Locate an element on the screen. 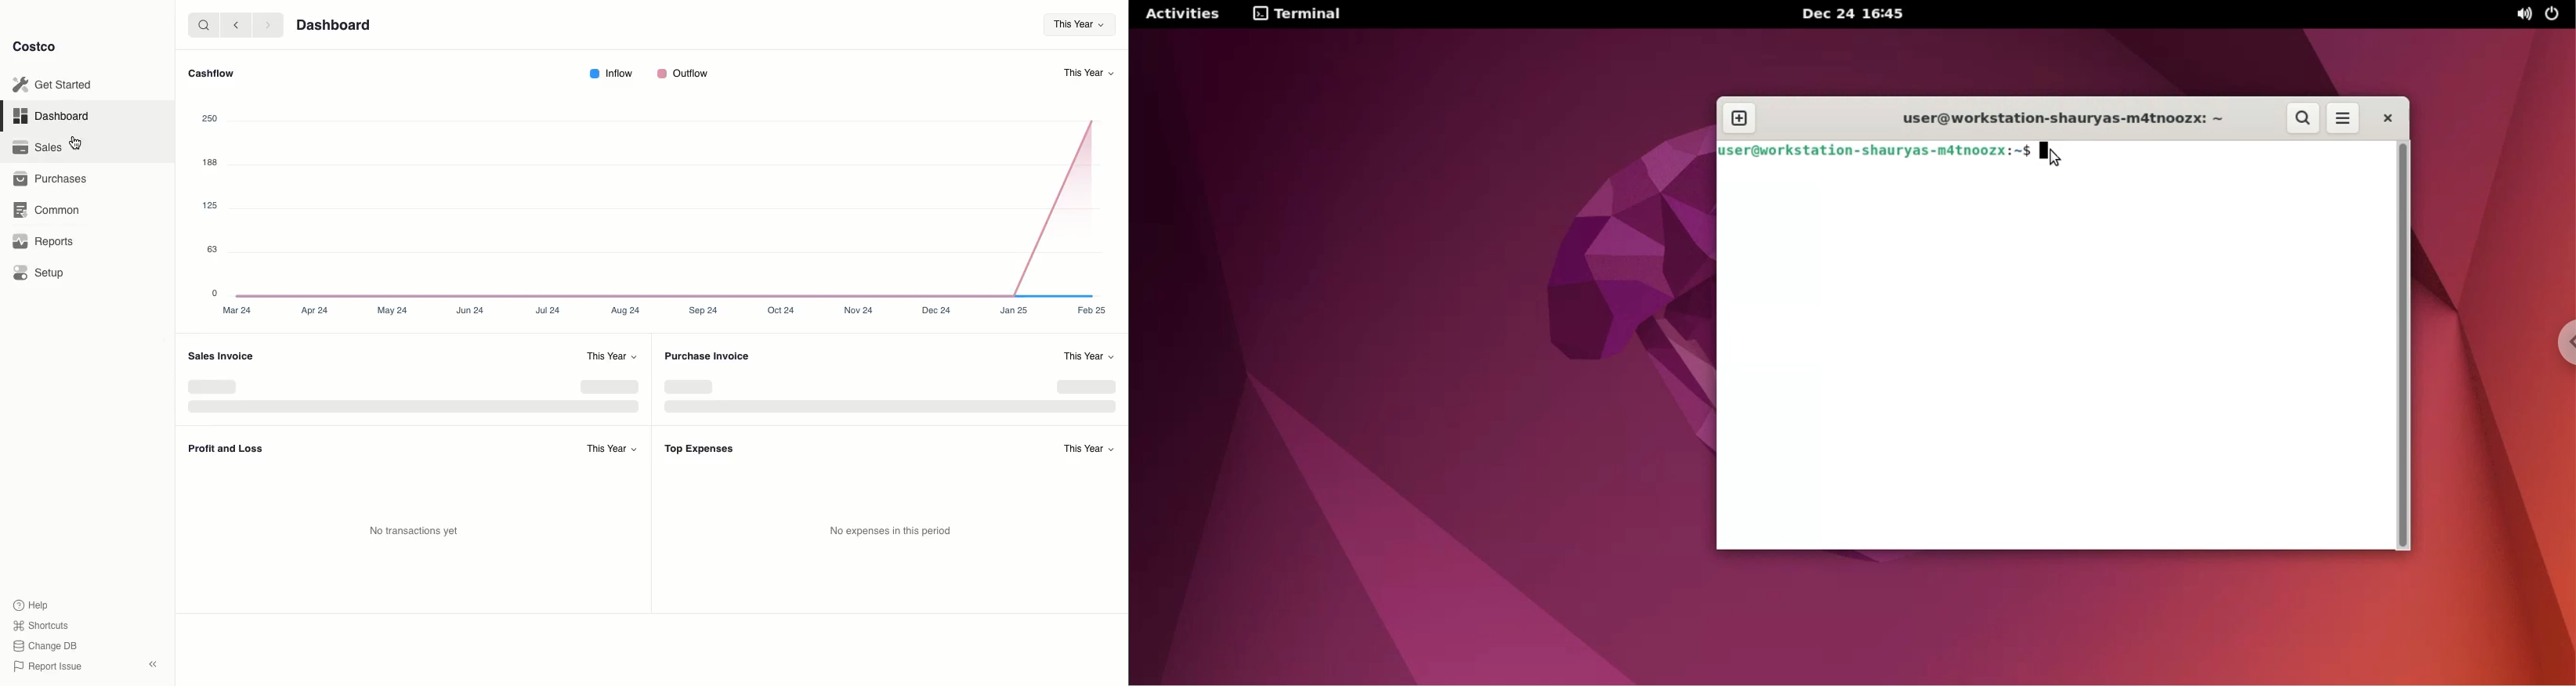  Dec 24 is located at coordinates (938, 309).